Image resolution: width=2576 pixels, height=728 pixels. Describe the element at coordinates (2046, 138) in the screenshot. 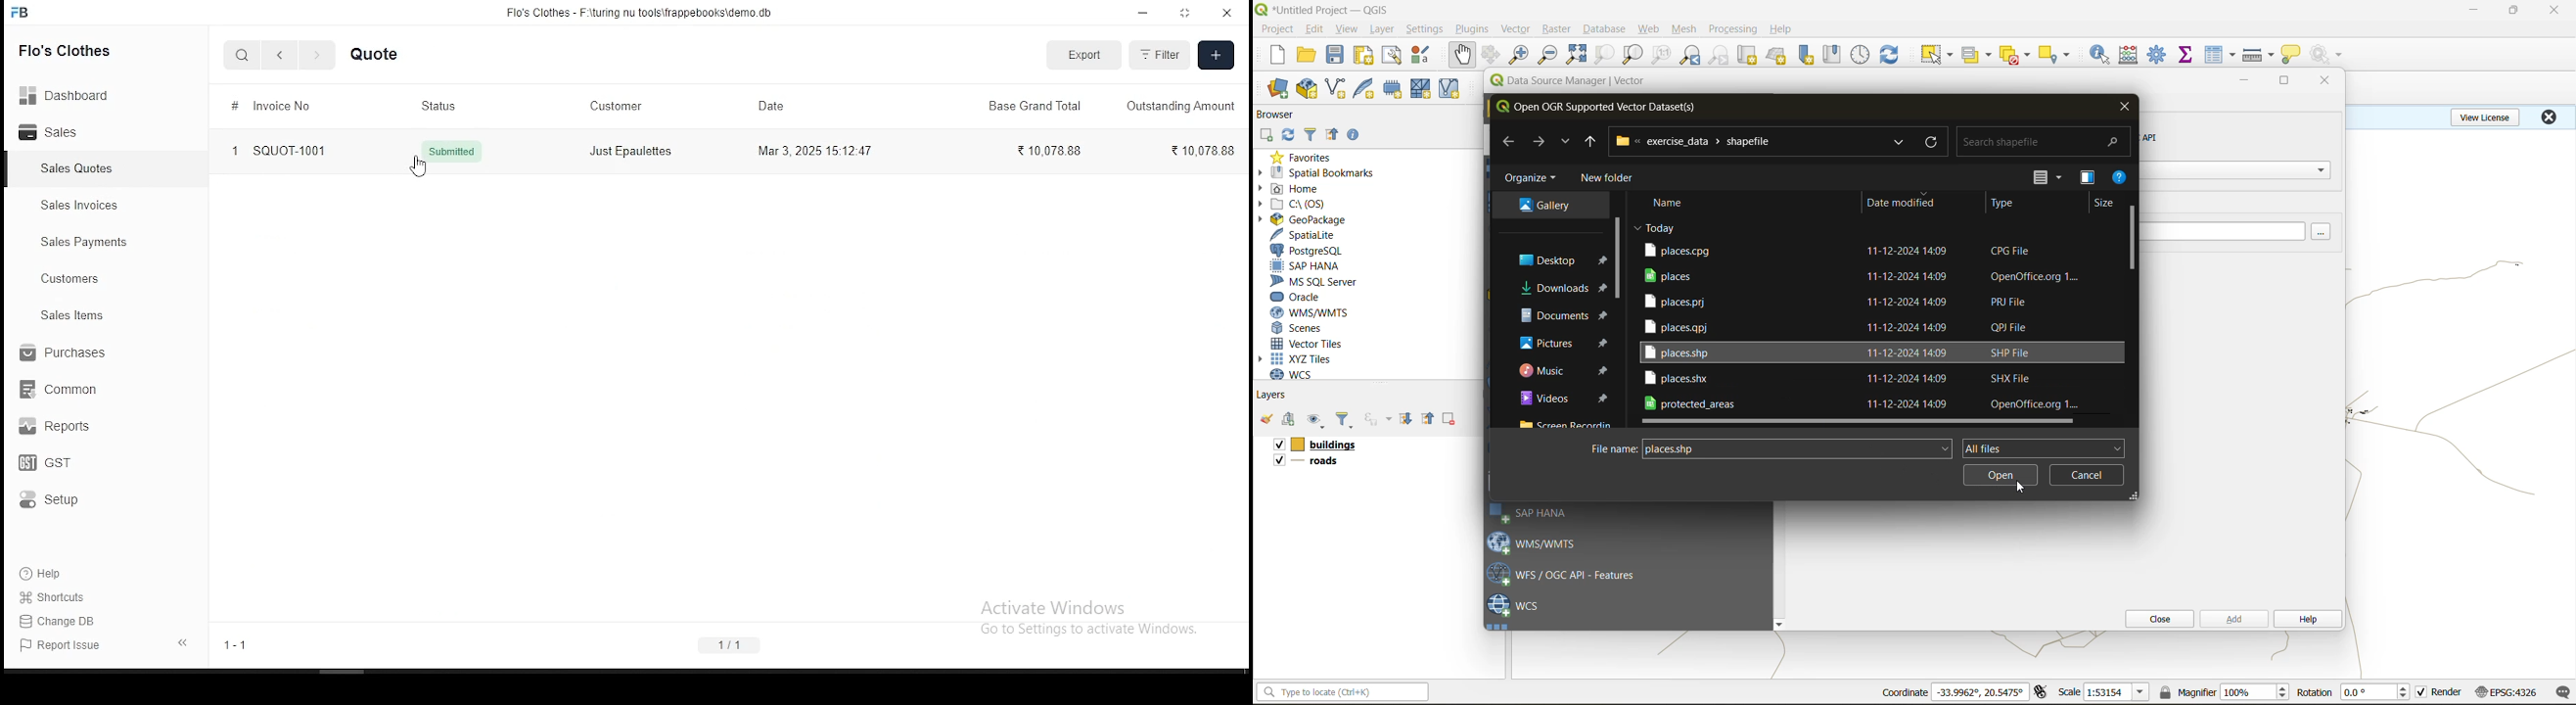

I see `search` at that location.